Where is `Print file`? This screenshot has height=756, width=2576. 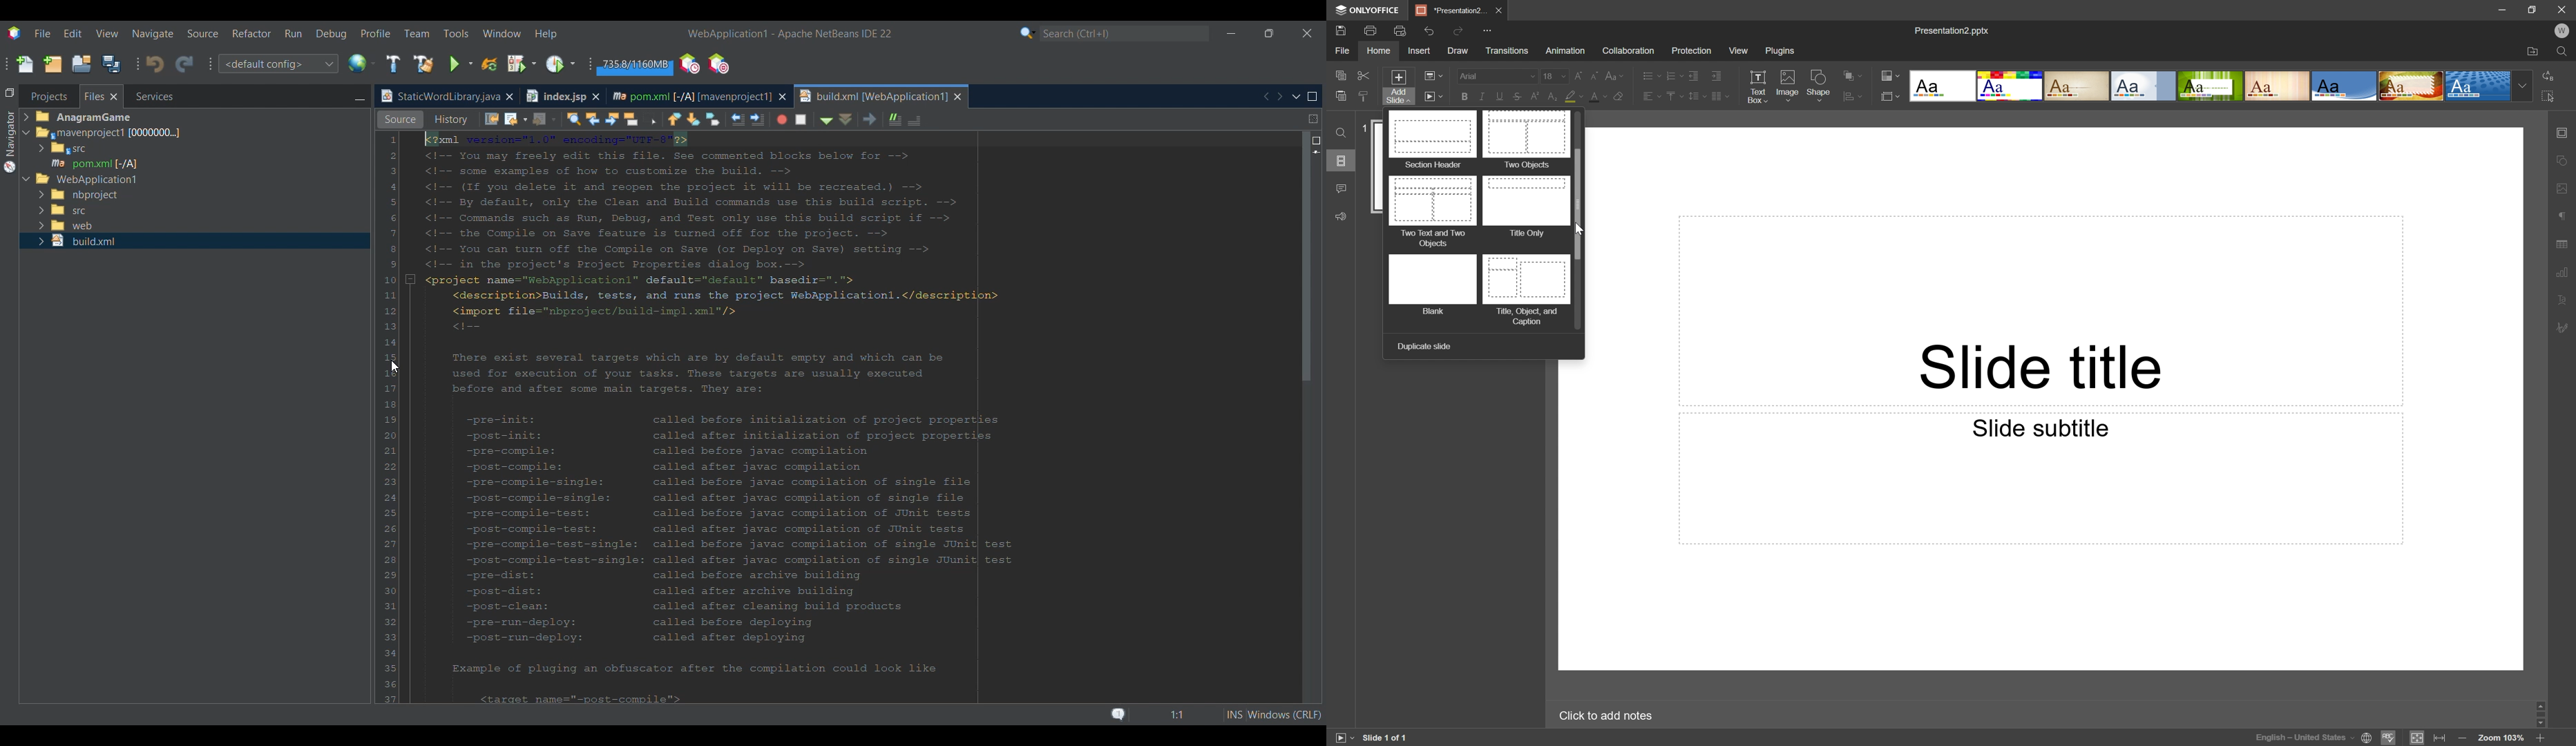
Print file is located at coordinates (1371, 31).